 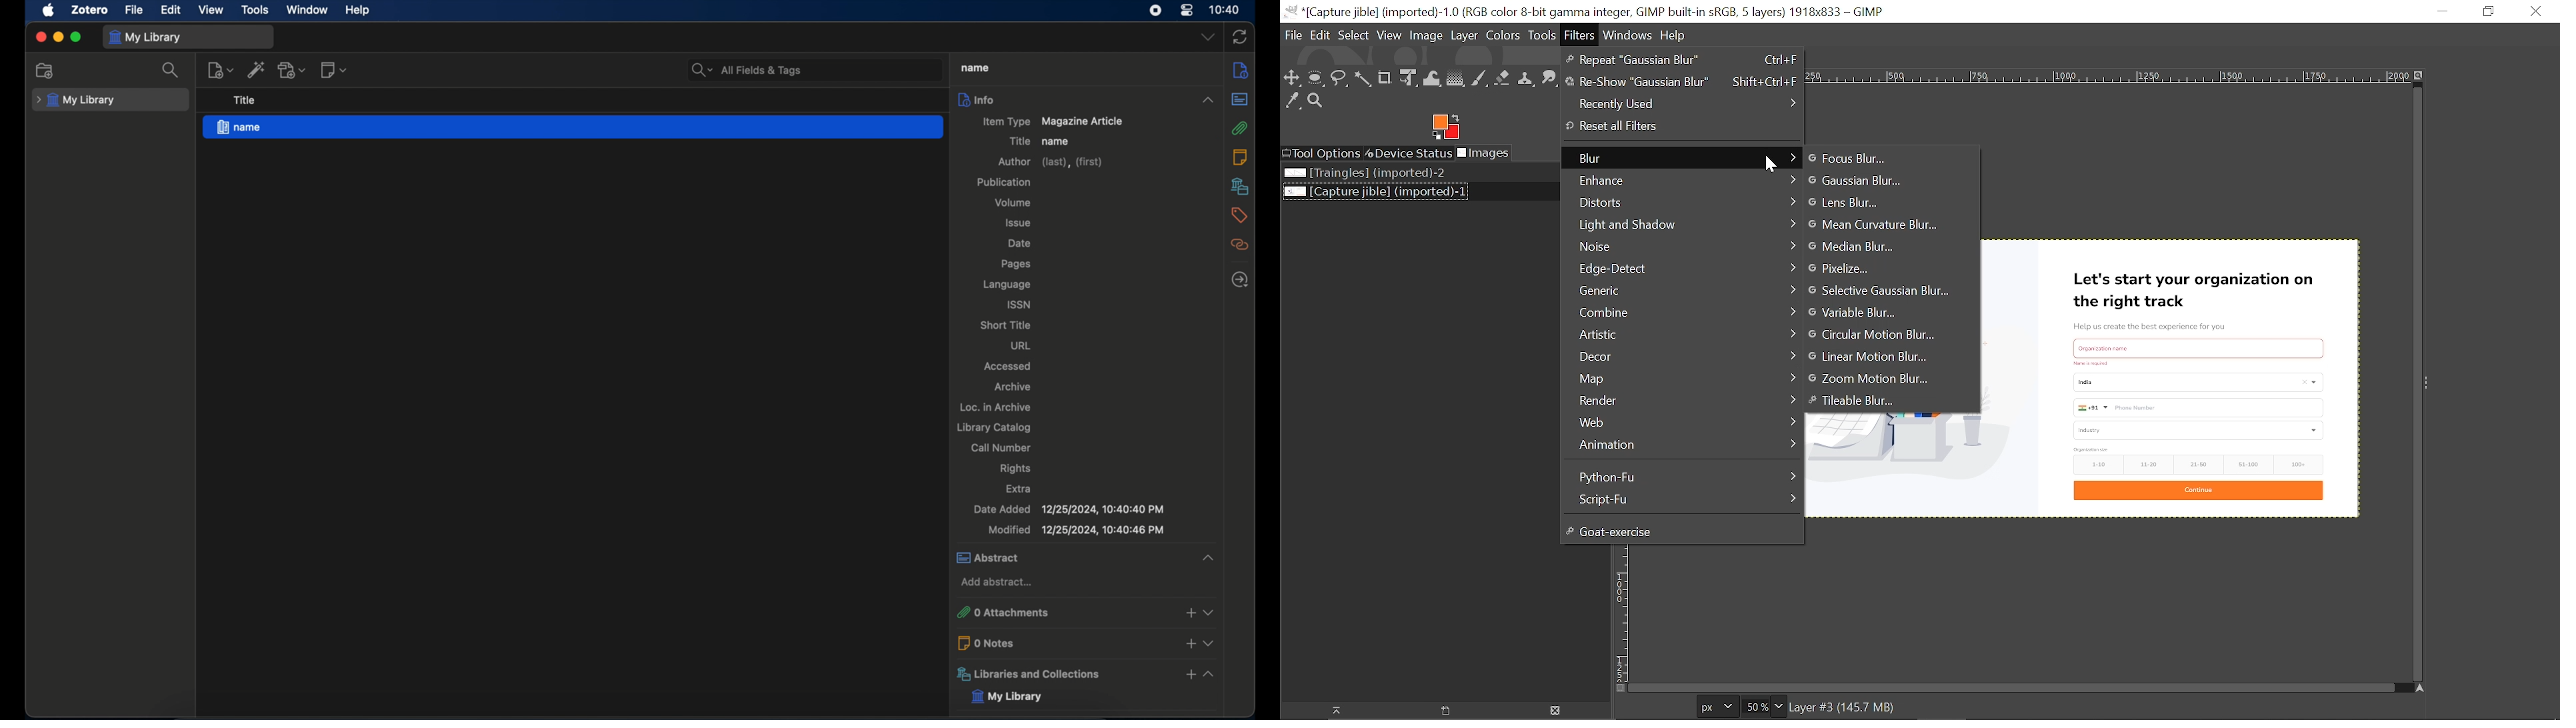 What do you see at coordinates (1017, 469) in the screenshot?
I see `rights` at bounding box center [1017, 469].